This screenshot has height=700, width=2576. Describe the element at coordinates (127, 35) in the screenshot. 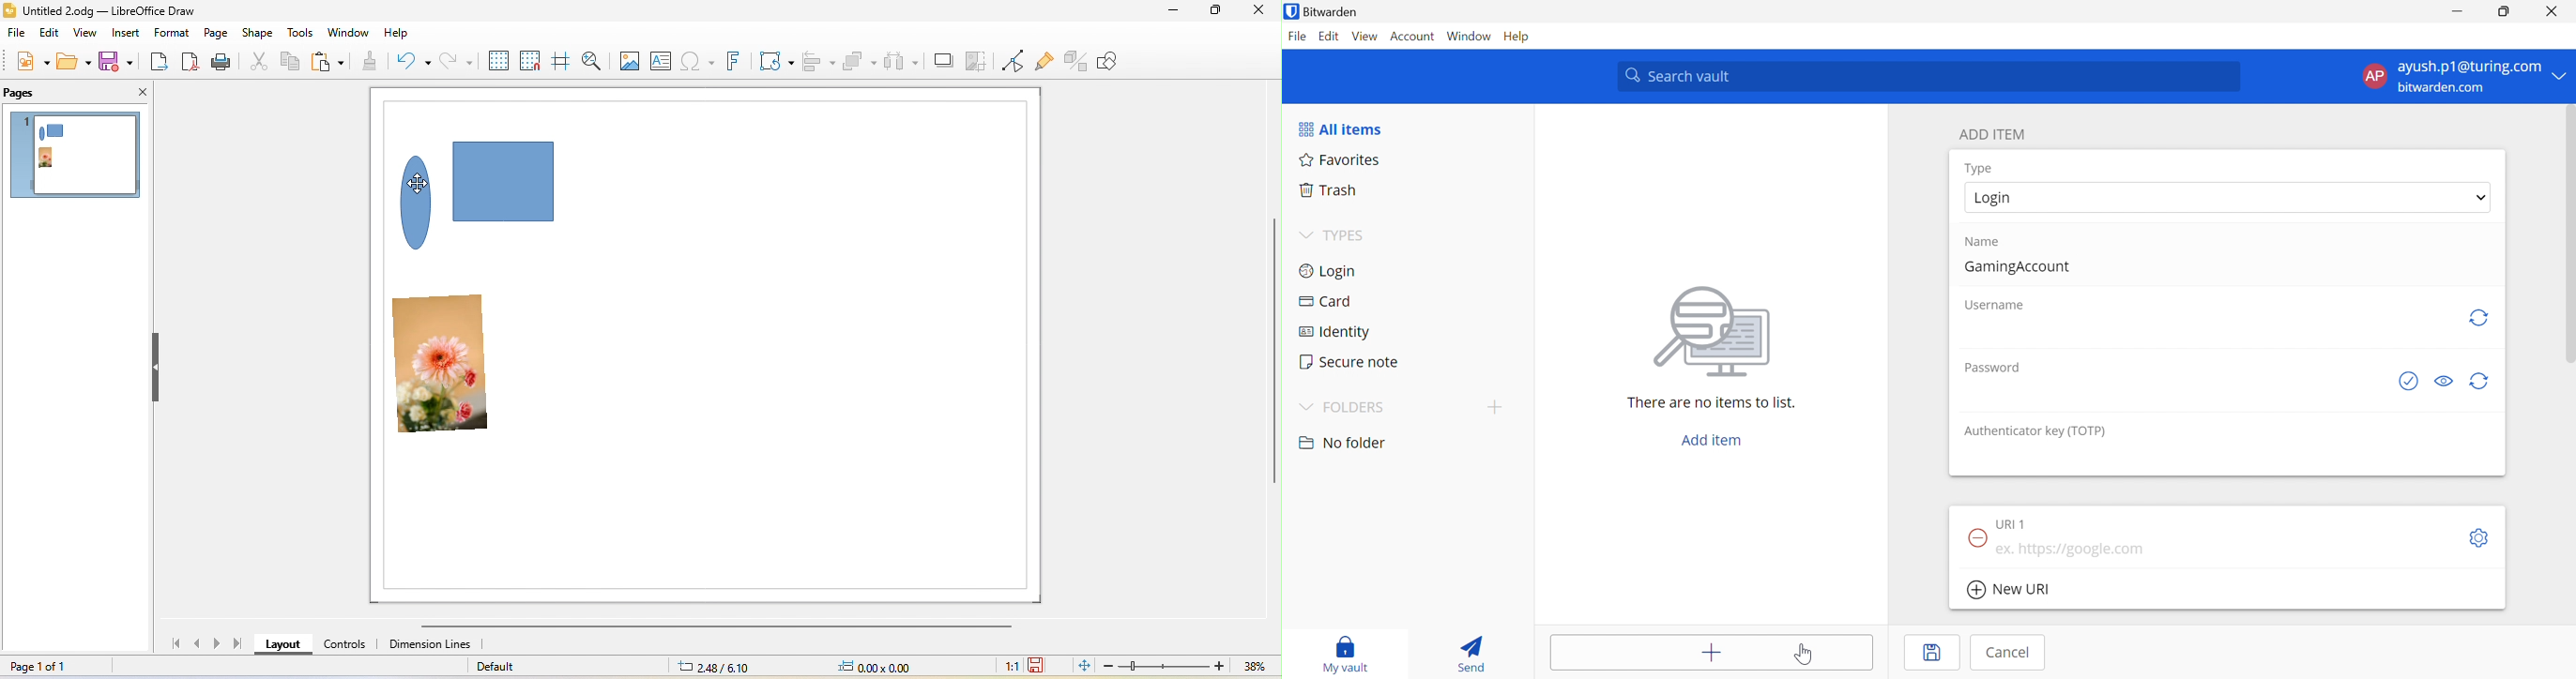

I see `insert` at that location.